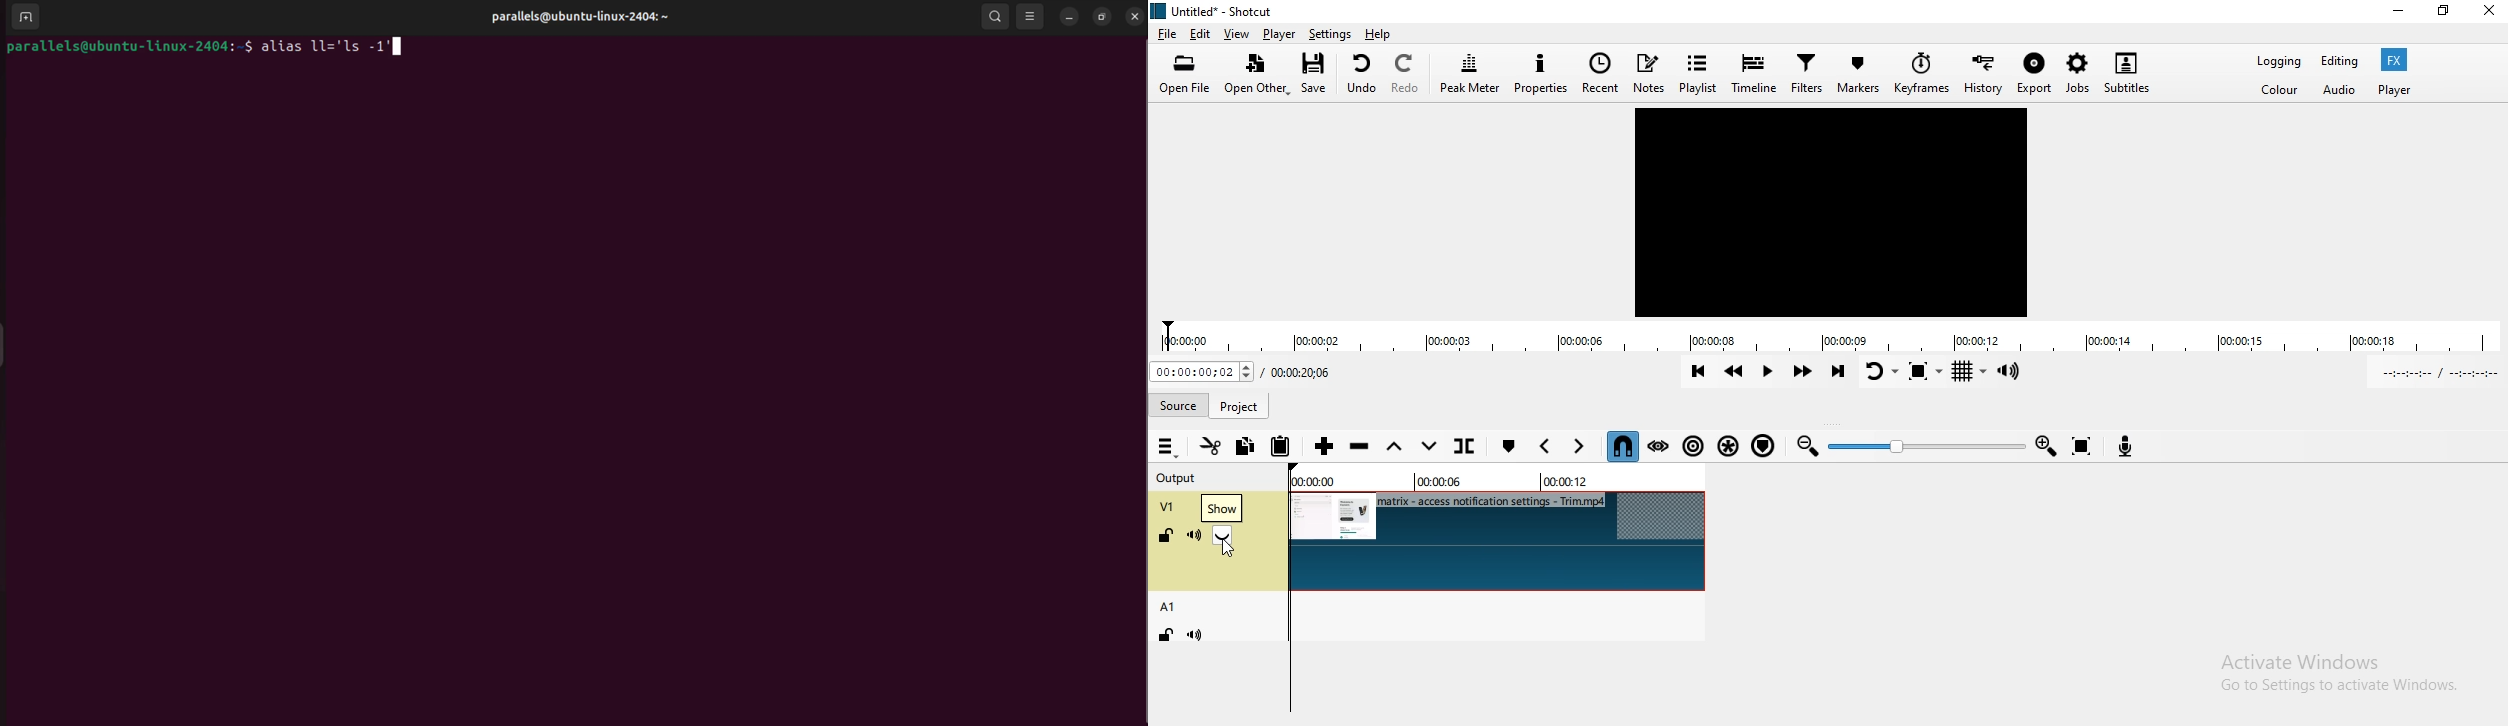 This screenshot has width=2520, height=728. I want to click on View, so click(1235, 35).